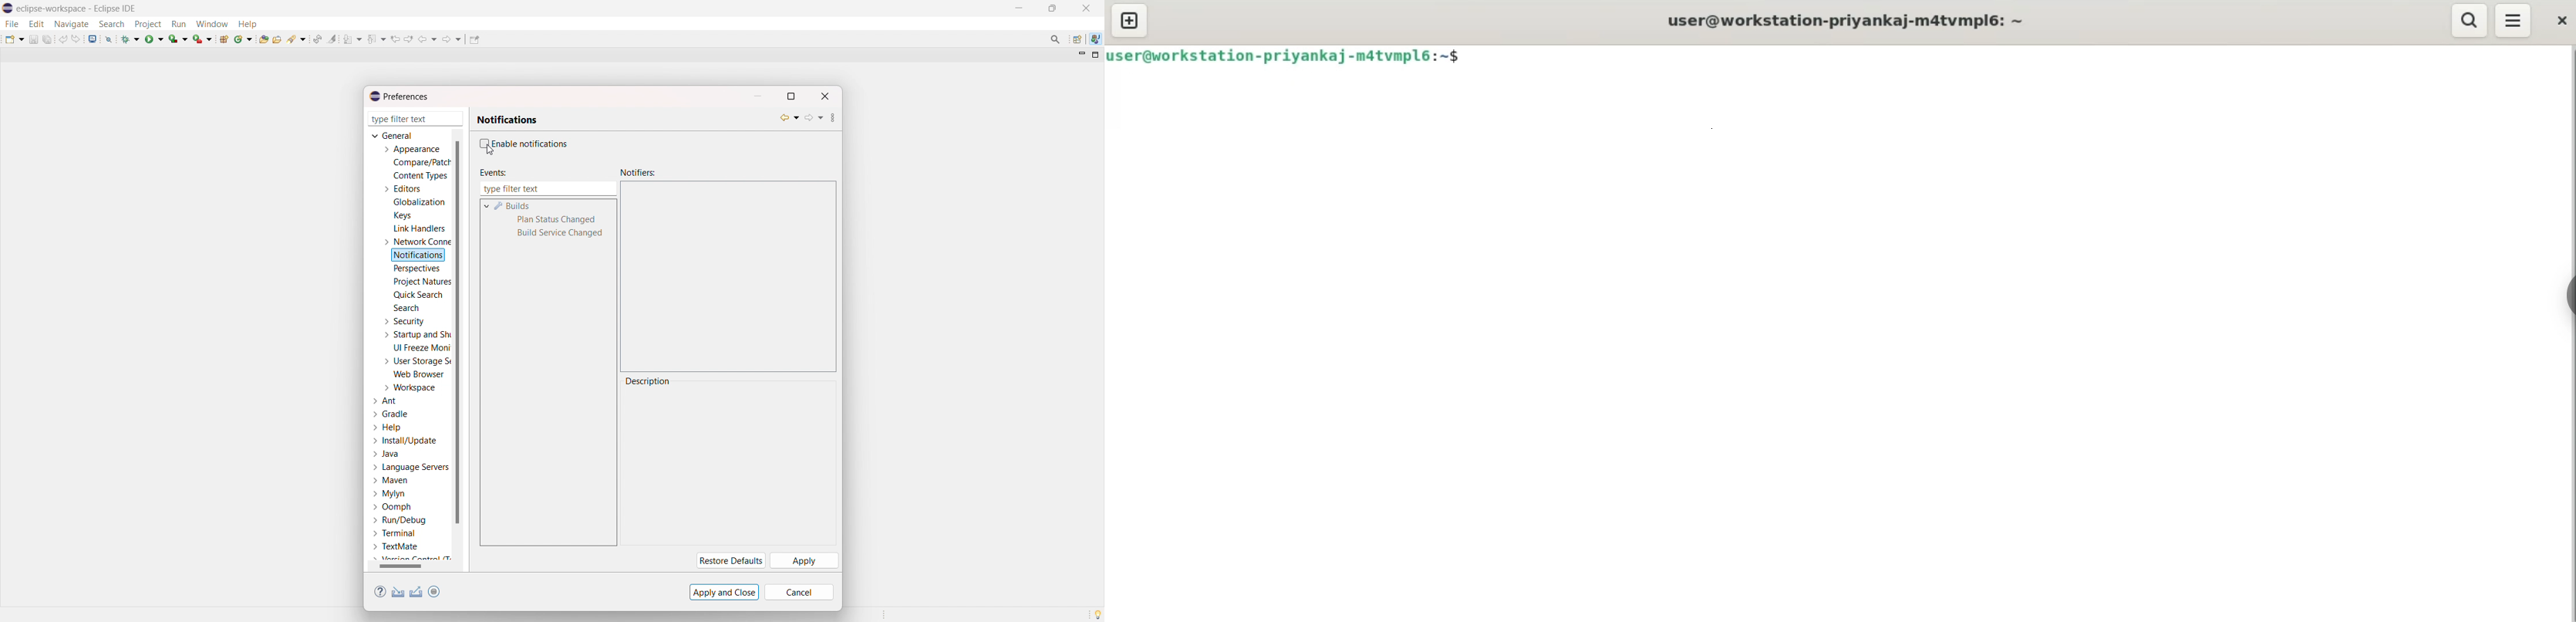  Describe the element at coordinates (1098, 614) in the screenshot. I see `tip of the day` at that location.